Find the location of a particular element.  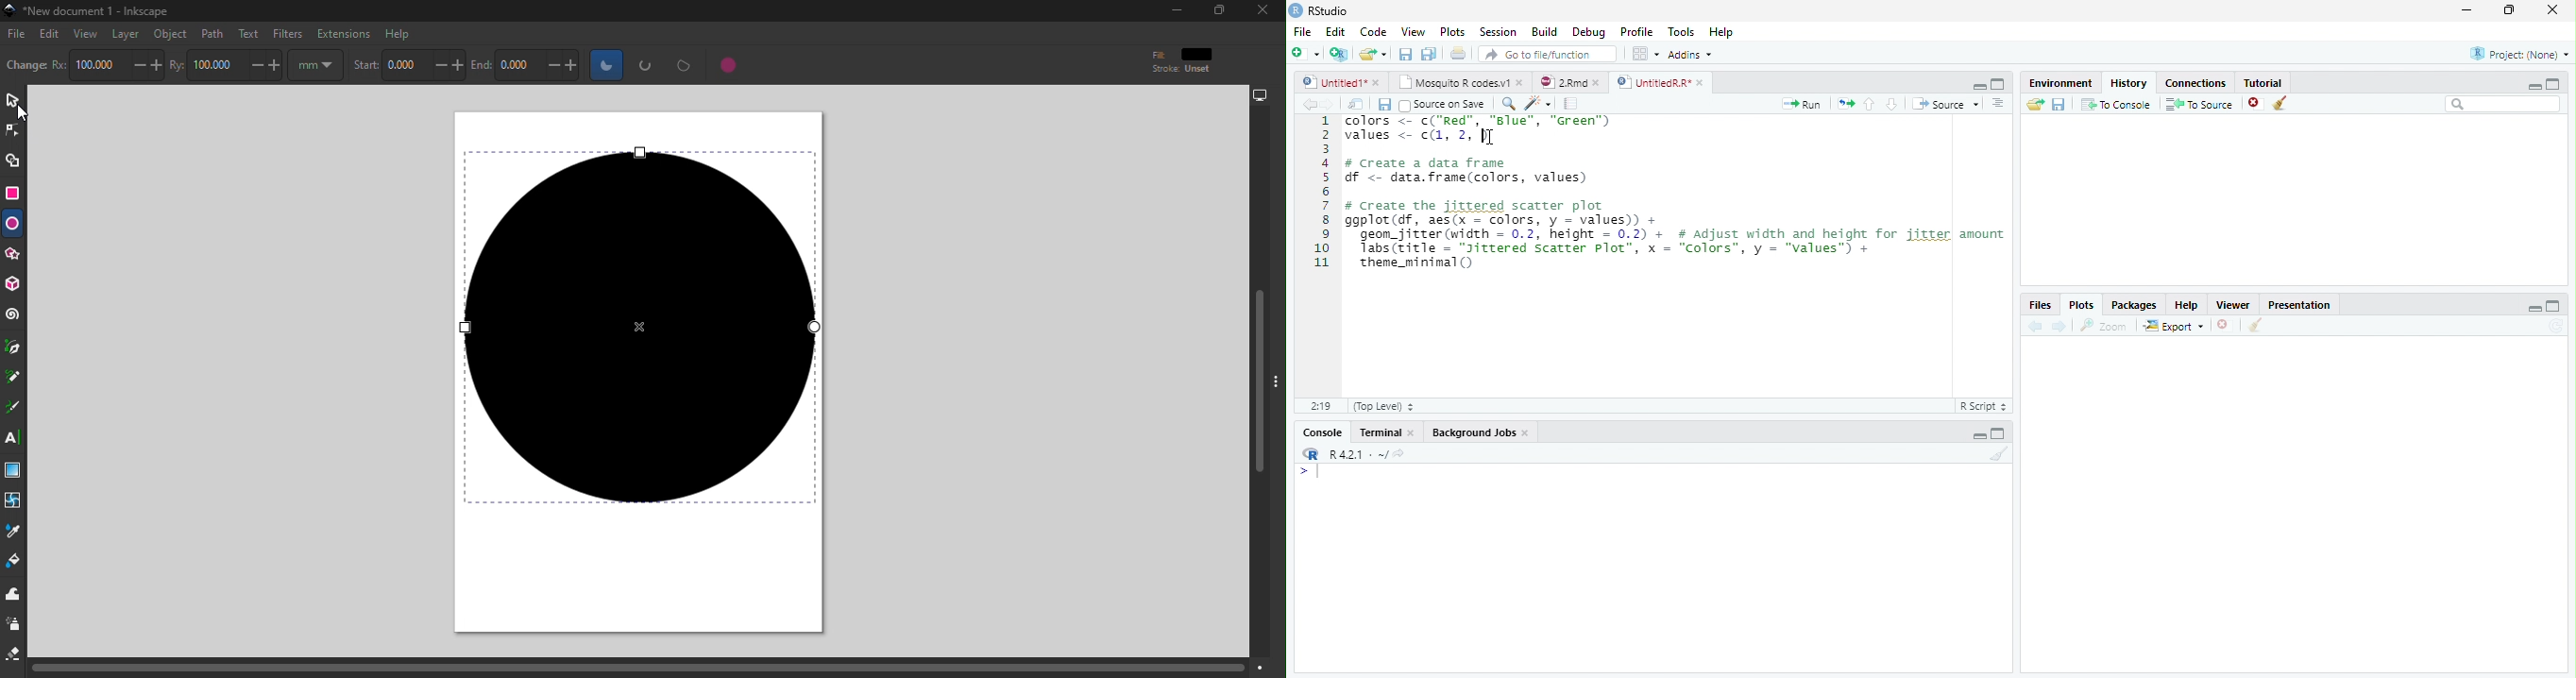

Help is located at coordinates (1721, 31).